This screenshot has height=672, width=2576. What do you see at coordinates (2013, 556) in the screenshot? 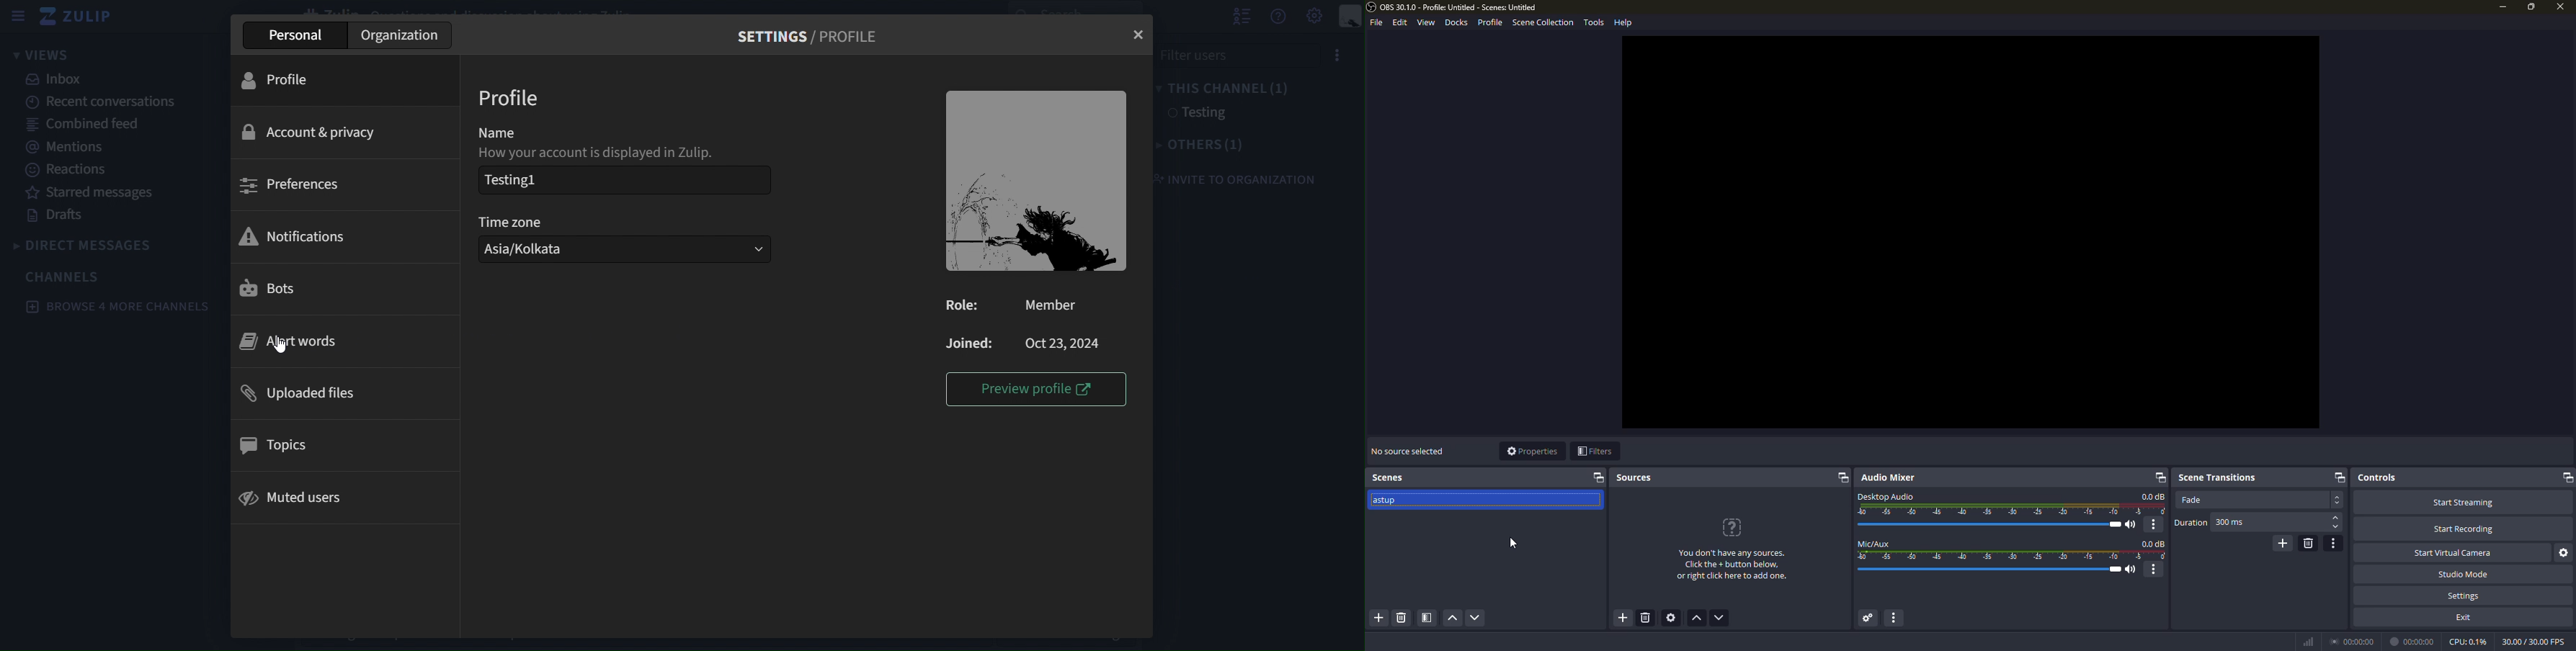
I see `range select` at bounding box center [2013, 556].